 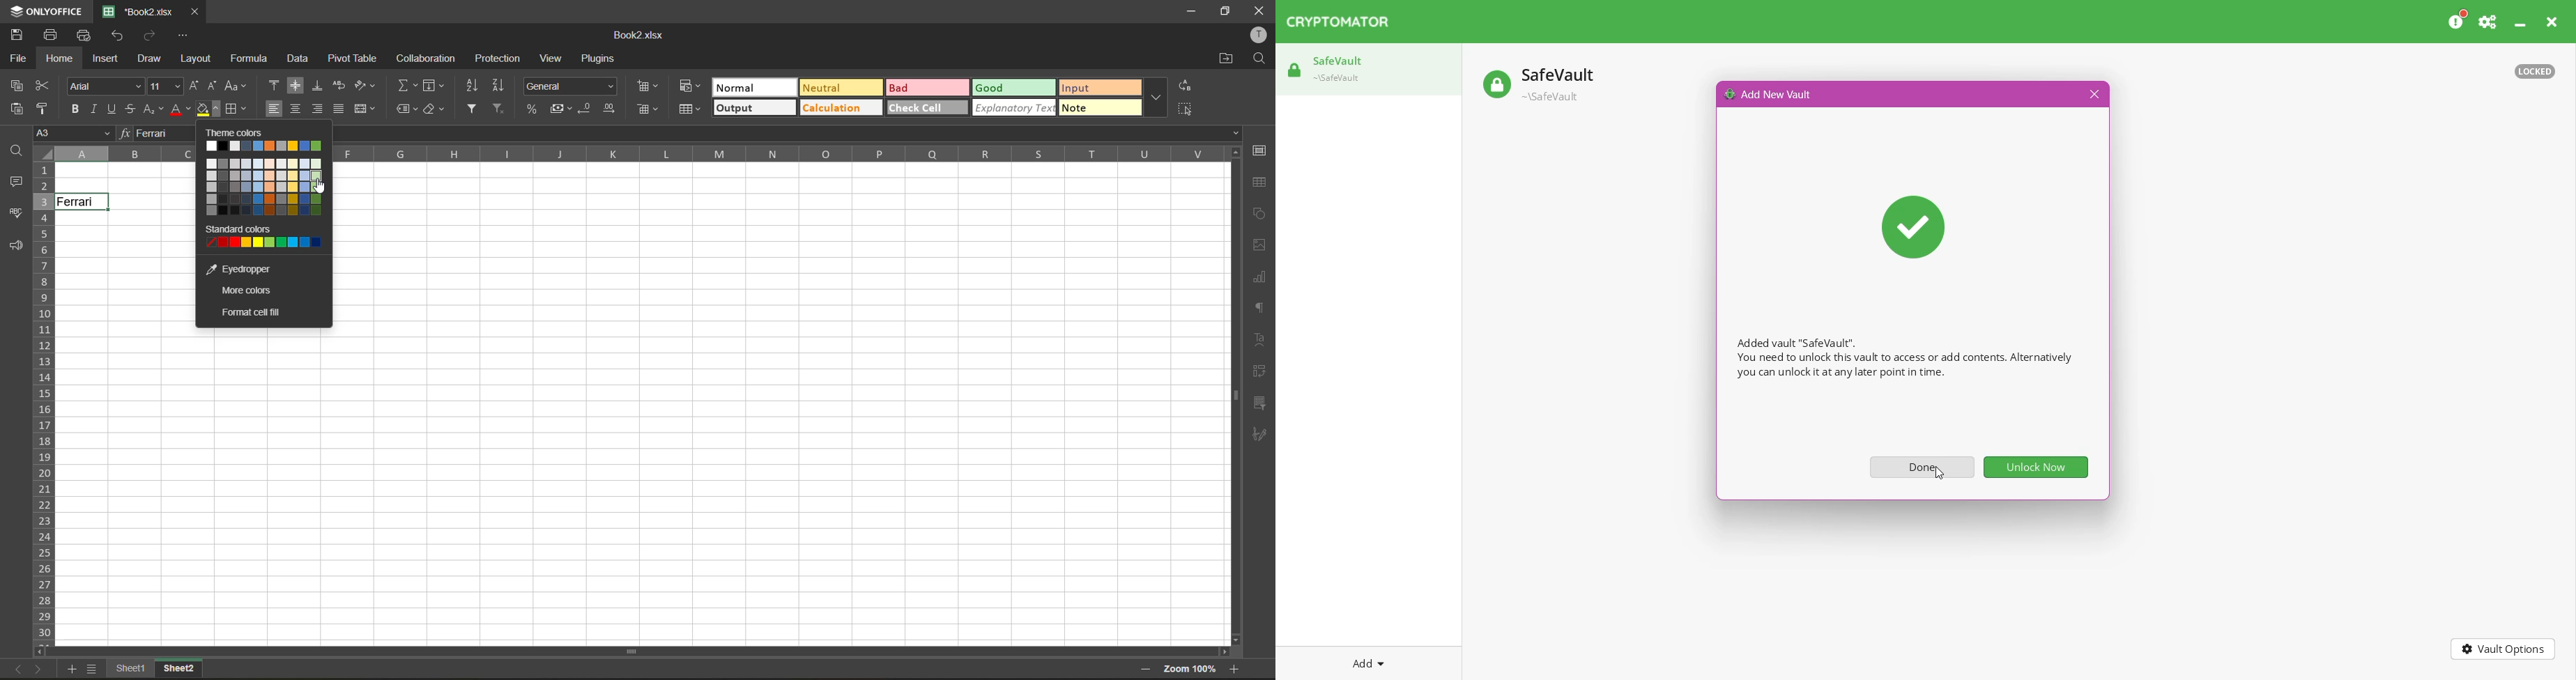 What do you see at coordinates (116, 108) in the screenshot?
I see `underline` at bounding box center [116, 108].